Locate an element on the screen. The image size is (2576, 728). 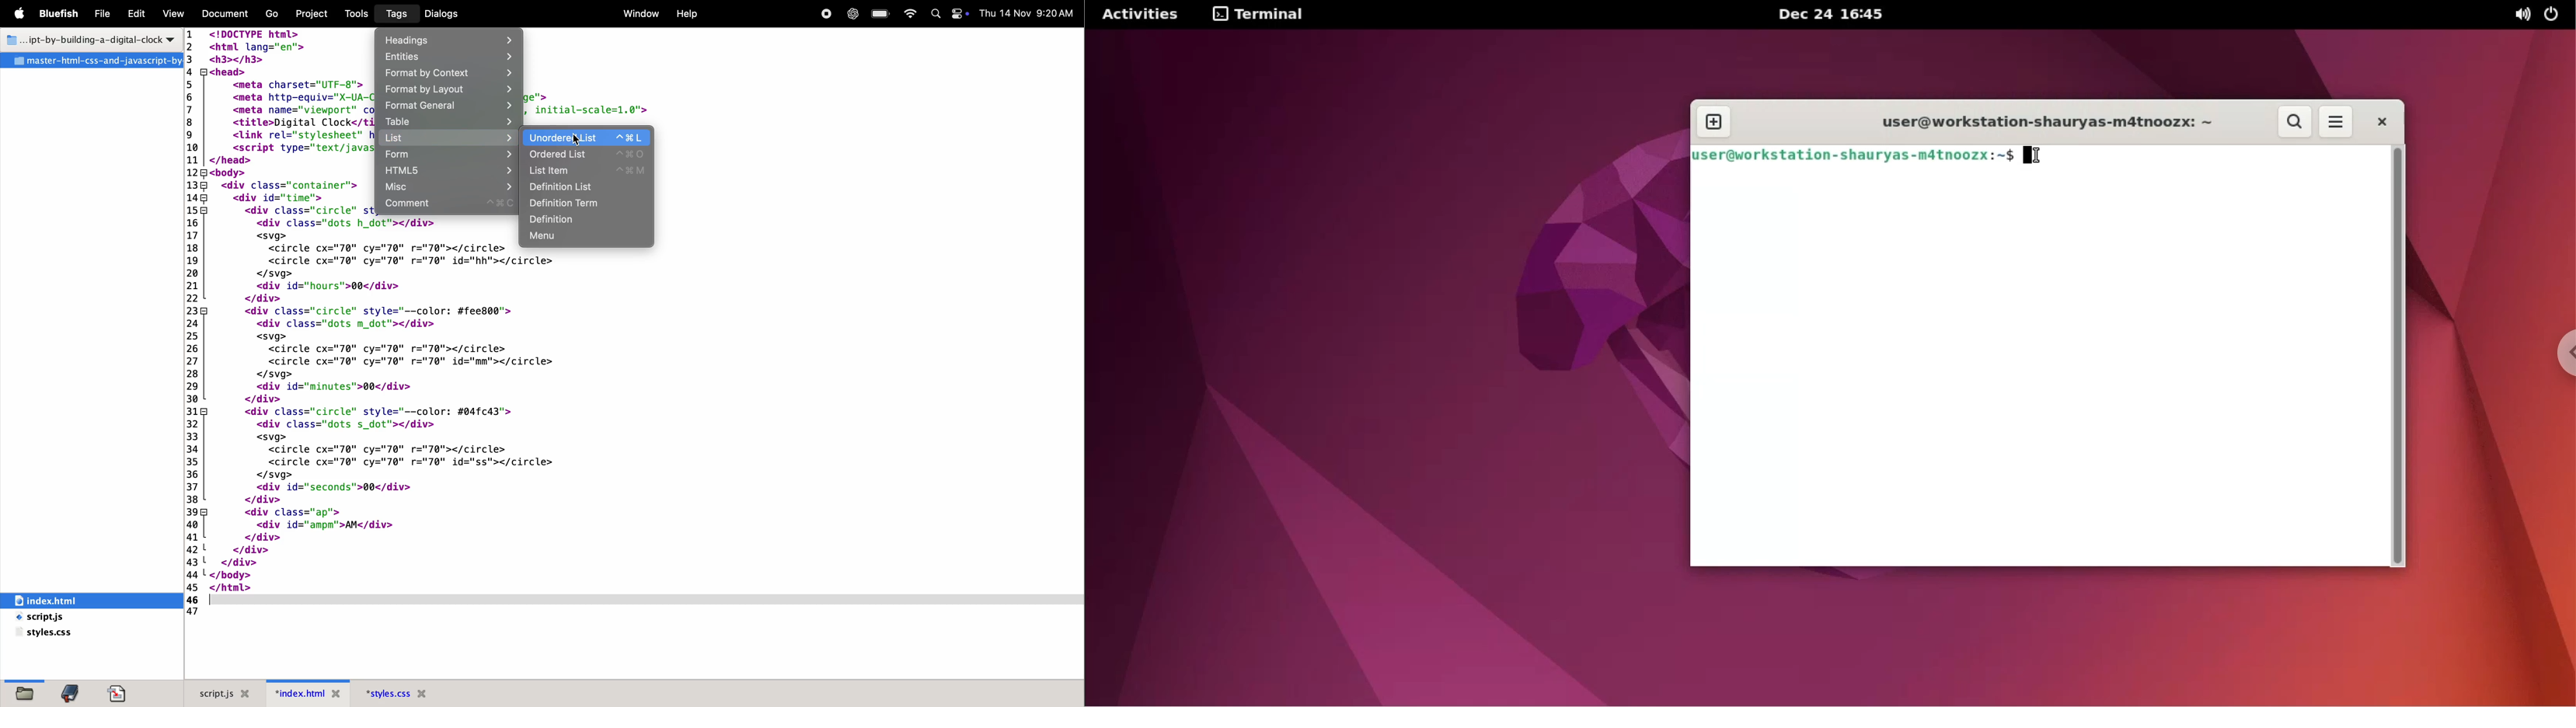
heading is located at coordinates (451, 39).